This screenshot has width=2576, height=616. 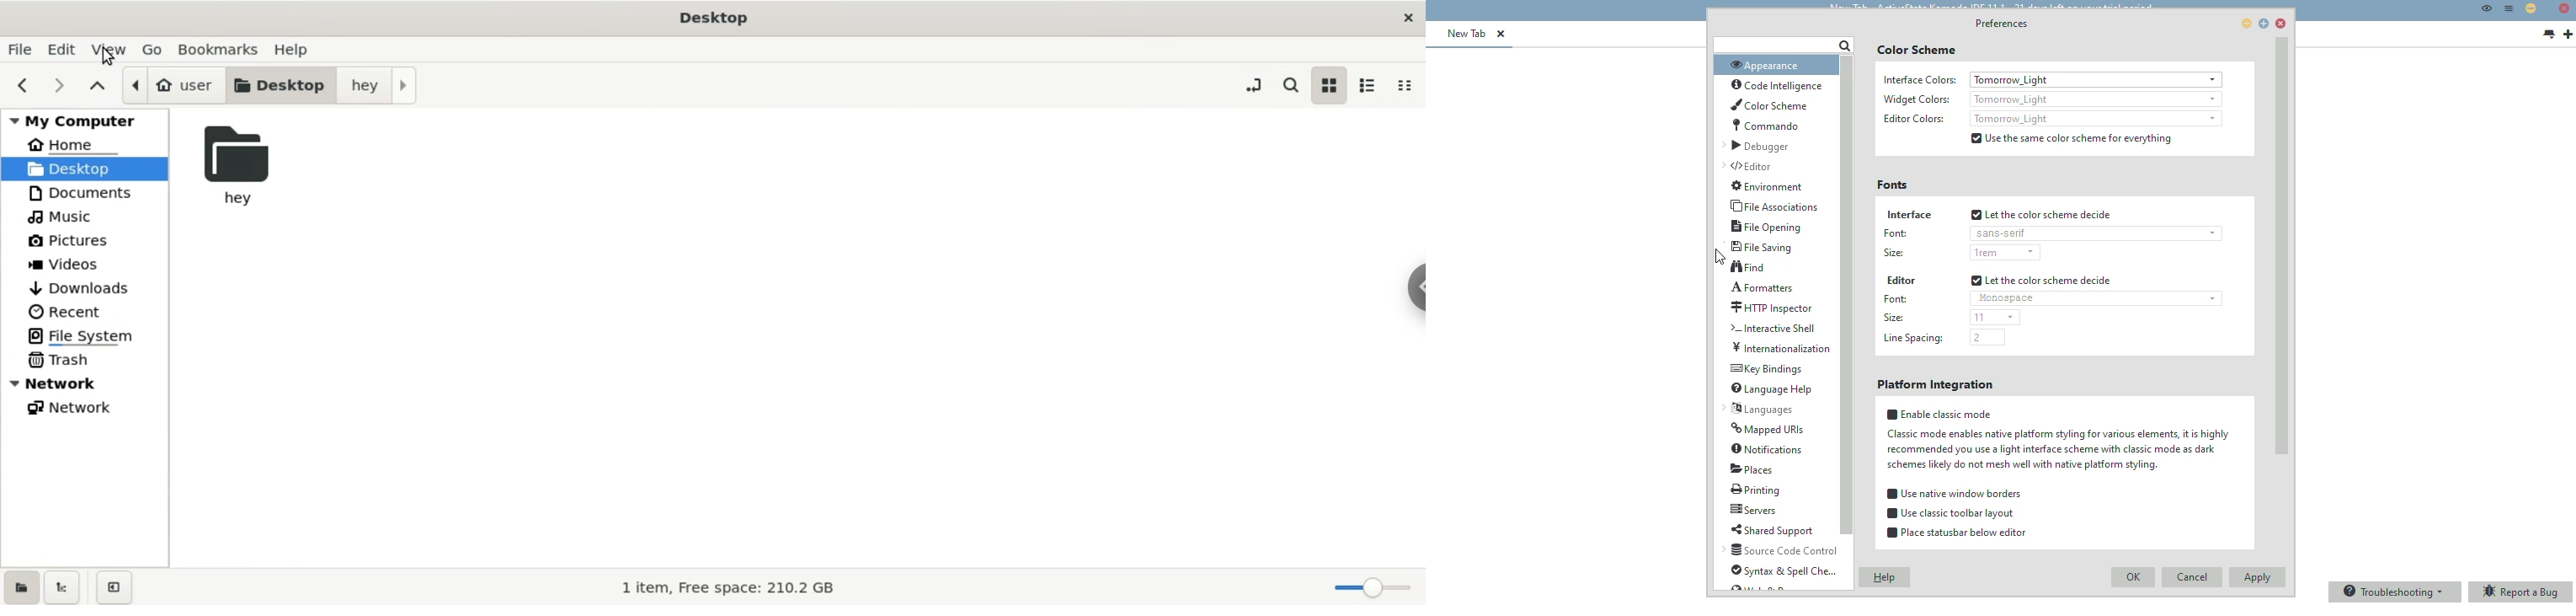 What do you see at coordinates (2264, 23) in the screenshot?
I see `maximize` at bounding box center [2264, 23].